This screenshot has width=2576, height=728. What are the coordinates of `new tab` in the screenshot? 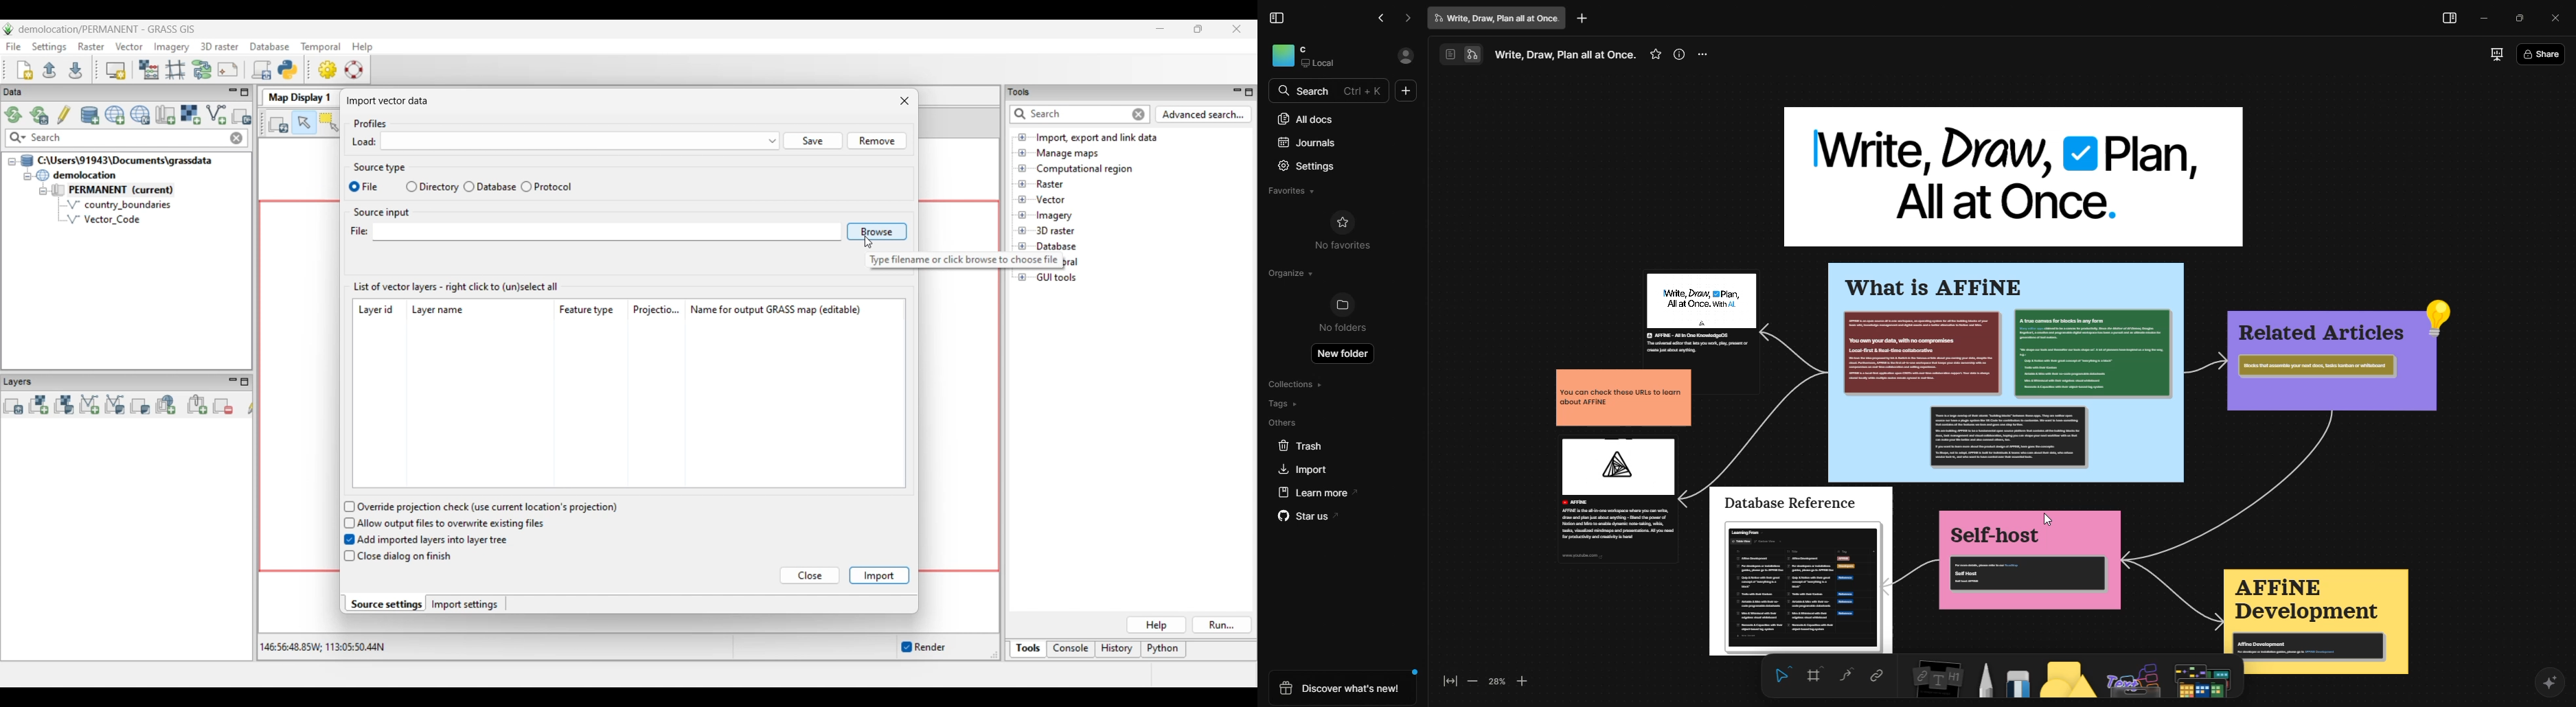 It's located at (1498, 18).